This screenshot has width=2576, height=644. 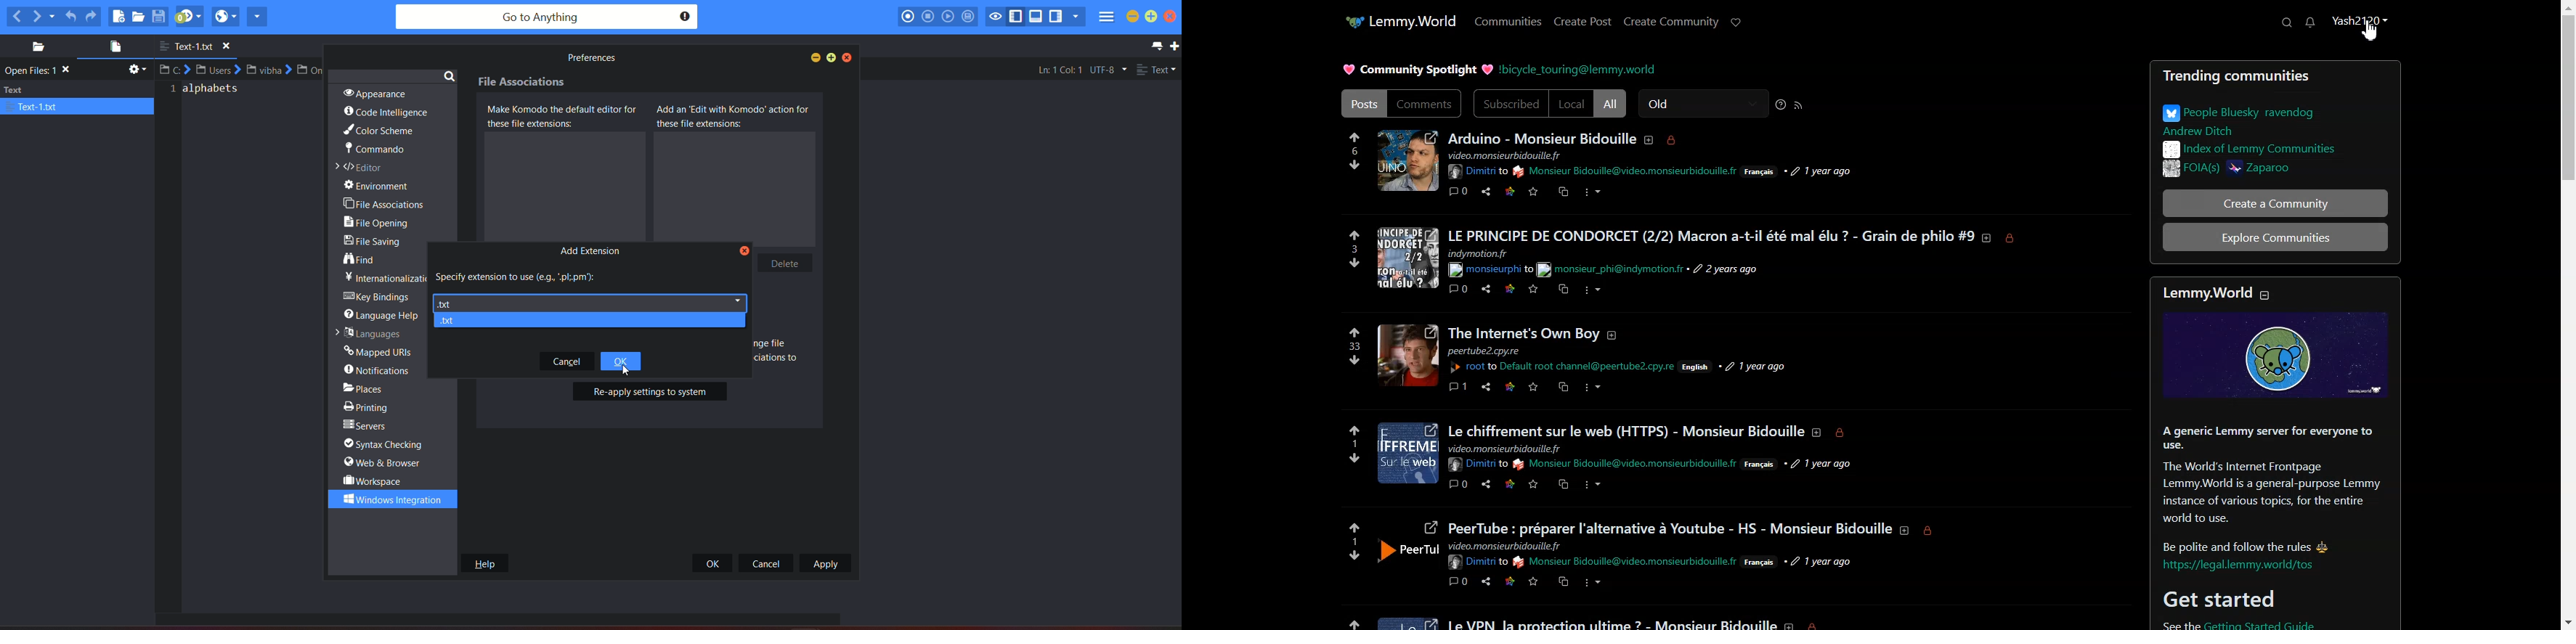 What do you see at coordinates (1534, 388) in the screenshot?
I see `save` at bounding box center [1534, 388].